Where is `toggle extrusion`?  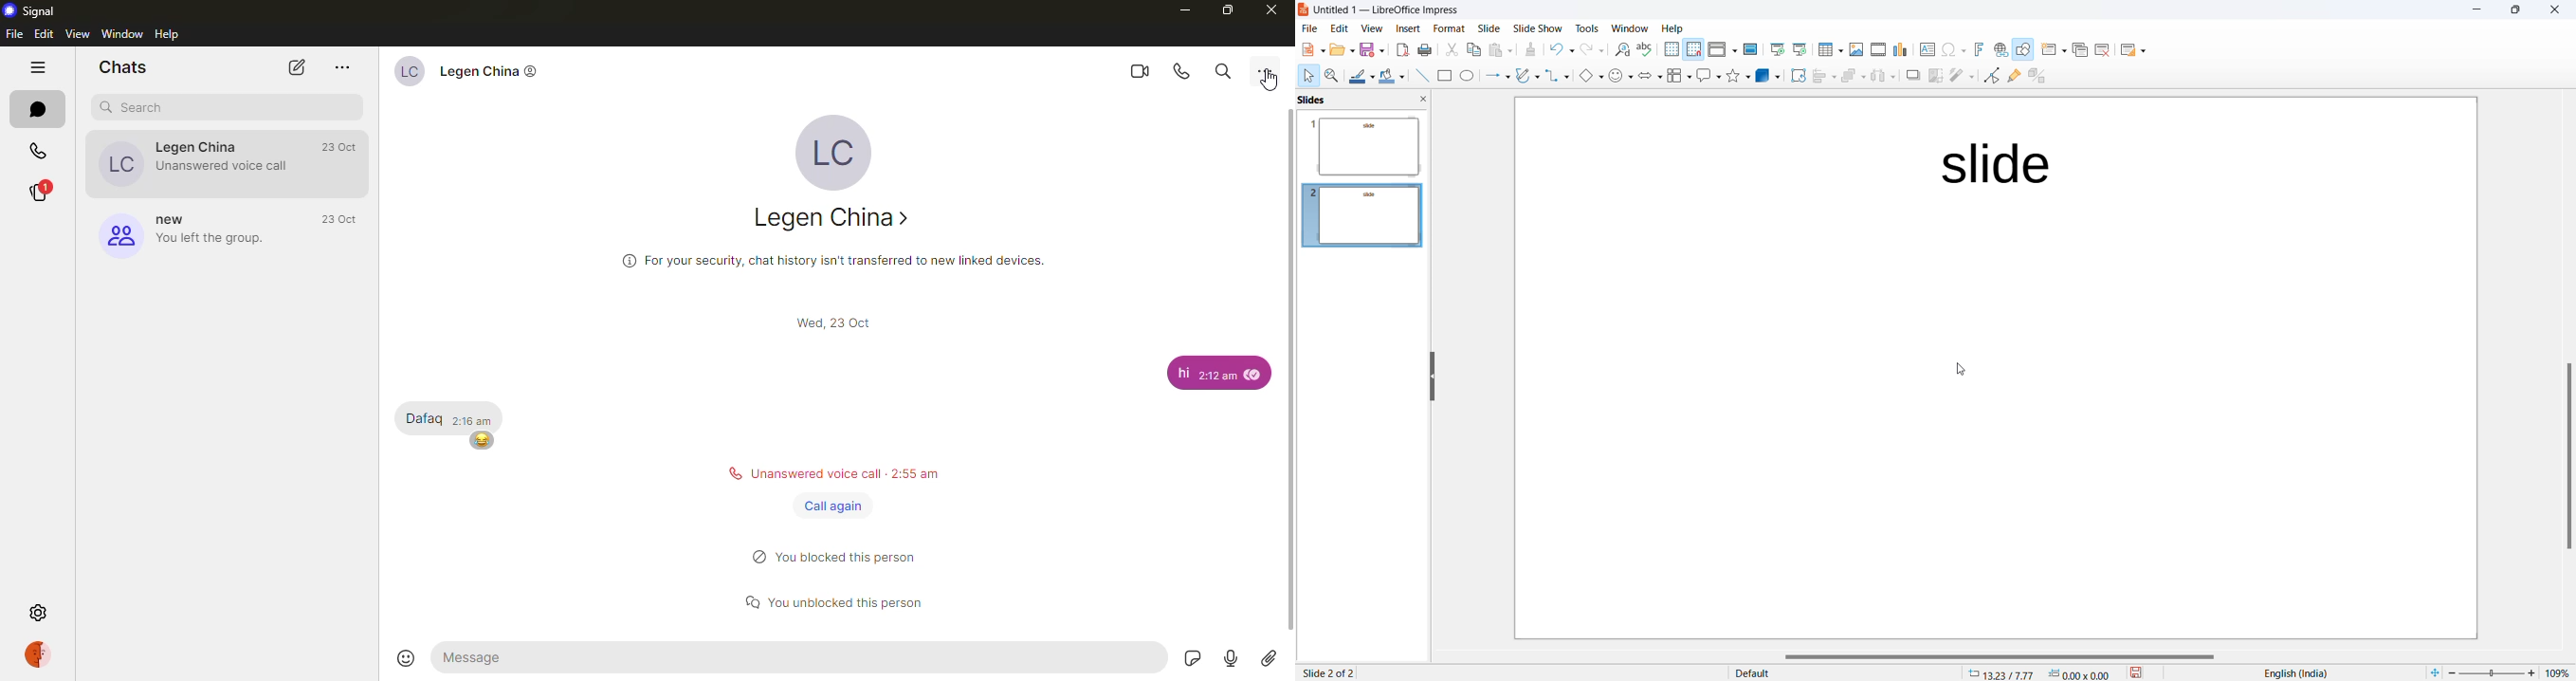
toggle extrusion is located at coordinates (2037, 75).